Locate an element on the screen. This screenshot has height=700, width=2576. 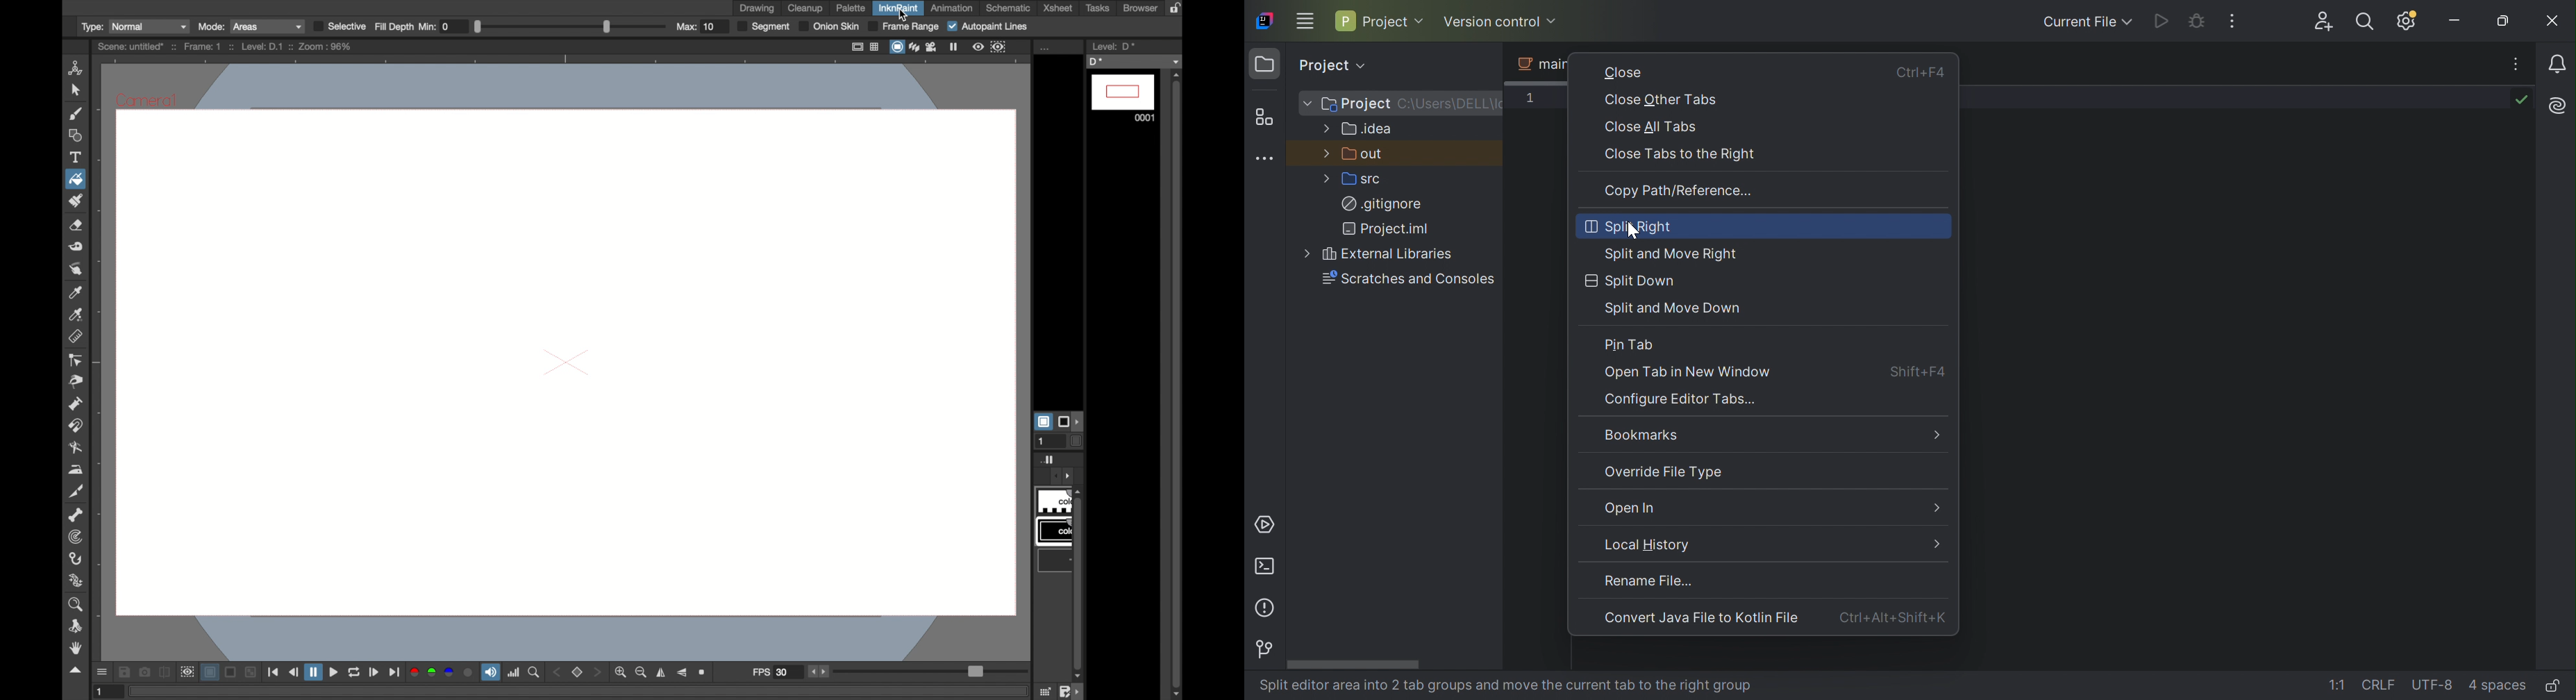
film is located at coordinates (933, 47).